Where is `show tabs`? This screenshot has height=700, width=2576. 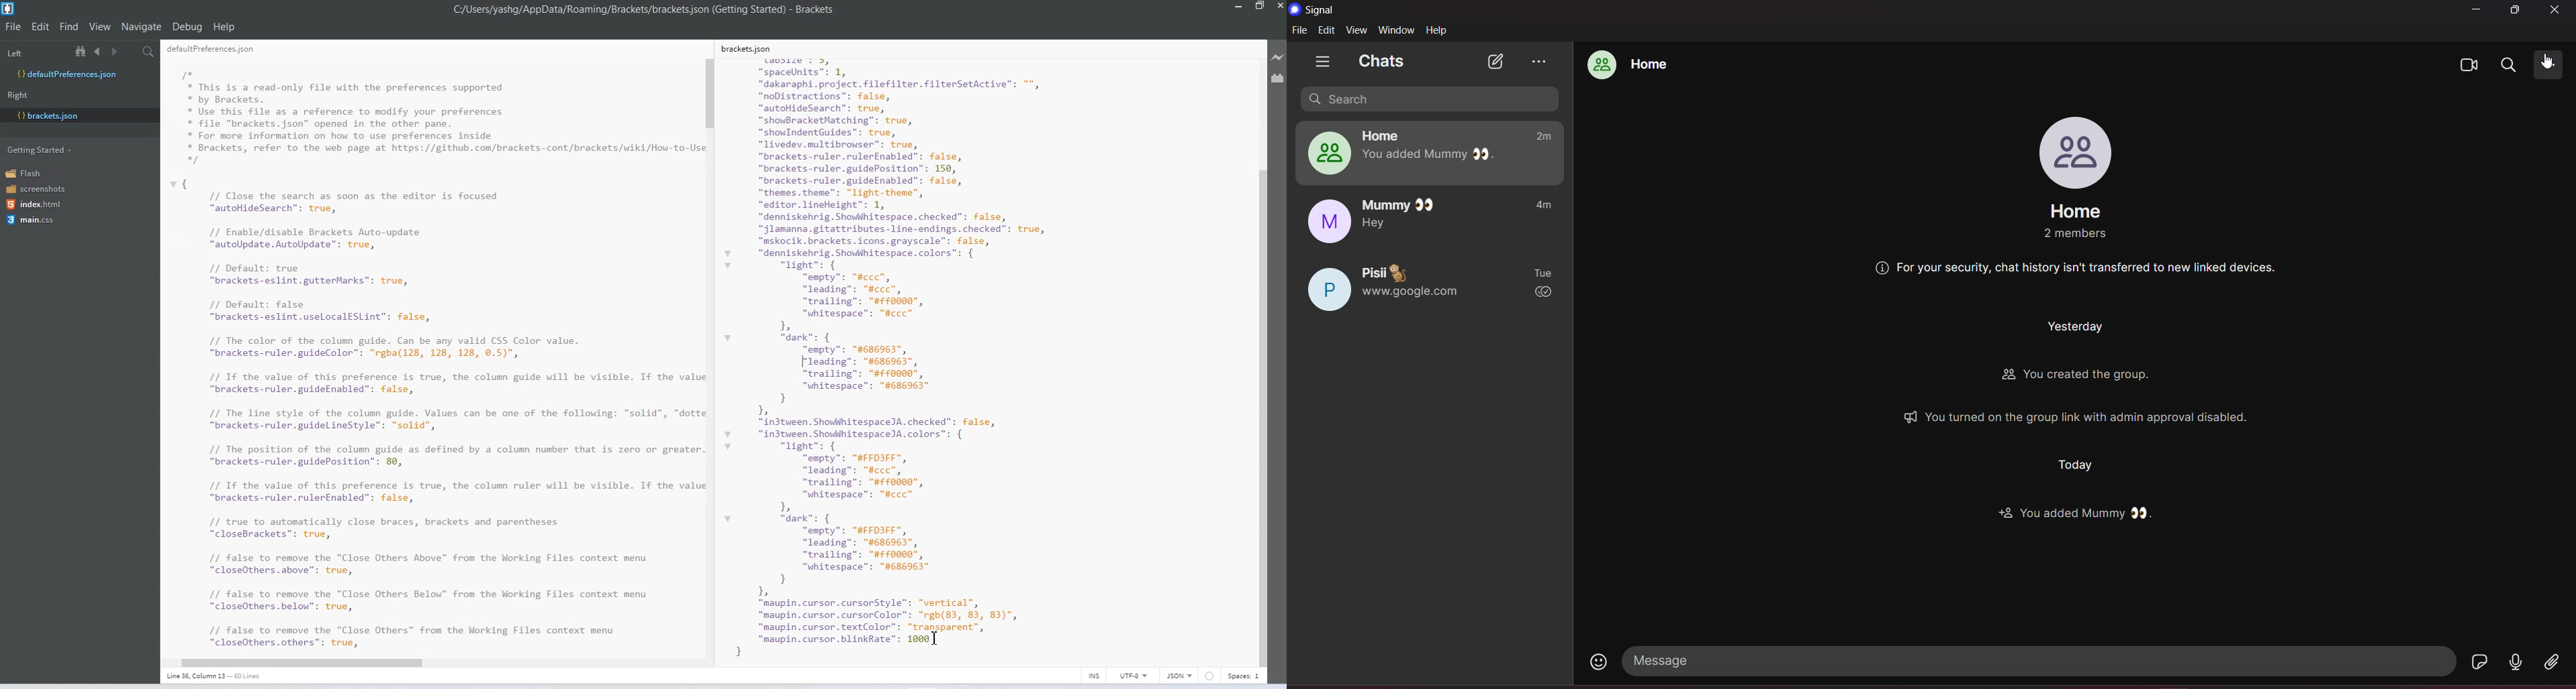
show tabs is located at coordinates (1322, 62).